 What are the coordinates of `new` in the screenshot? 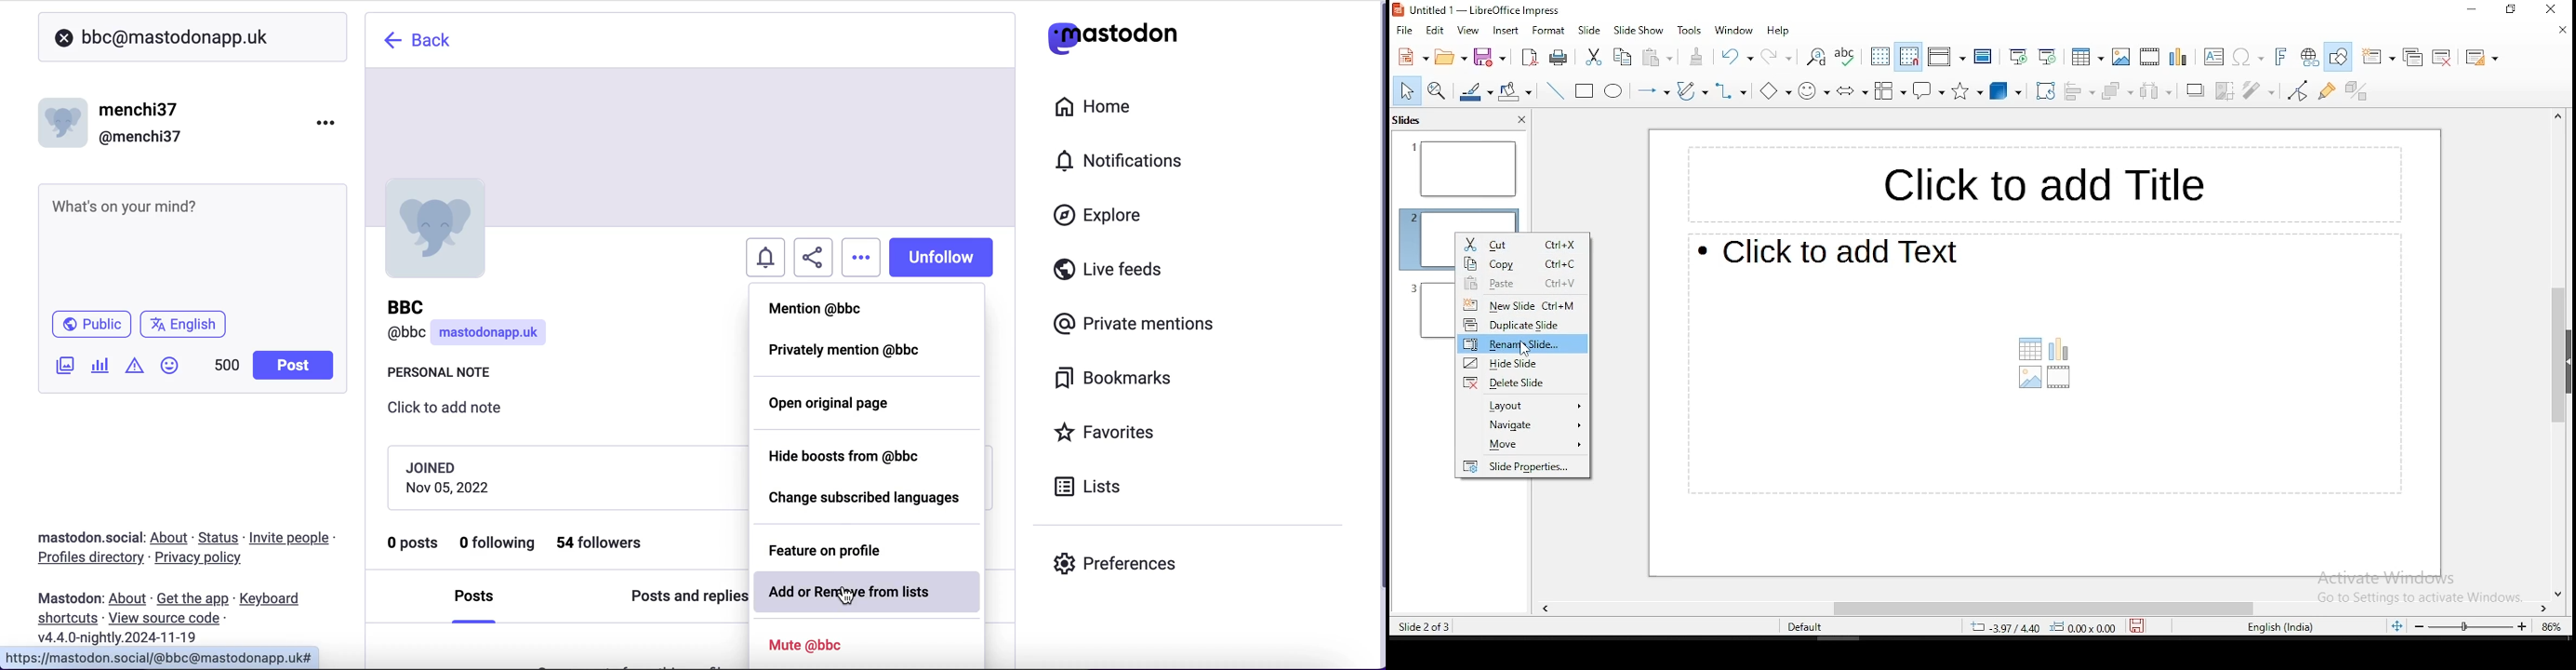 It's located at (1412, 56).